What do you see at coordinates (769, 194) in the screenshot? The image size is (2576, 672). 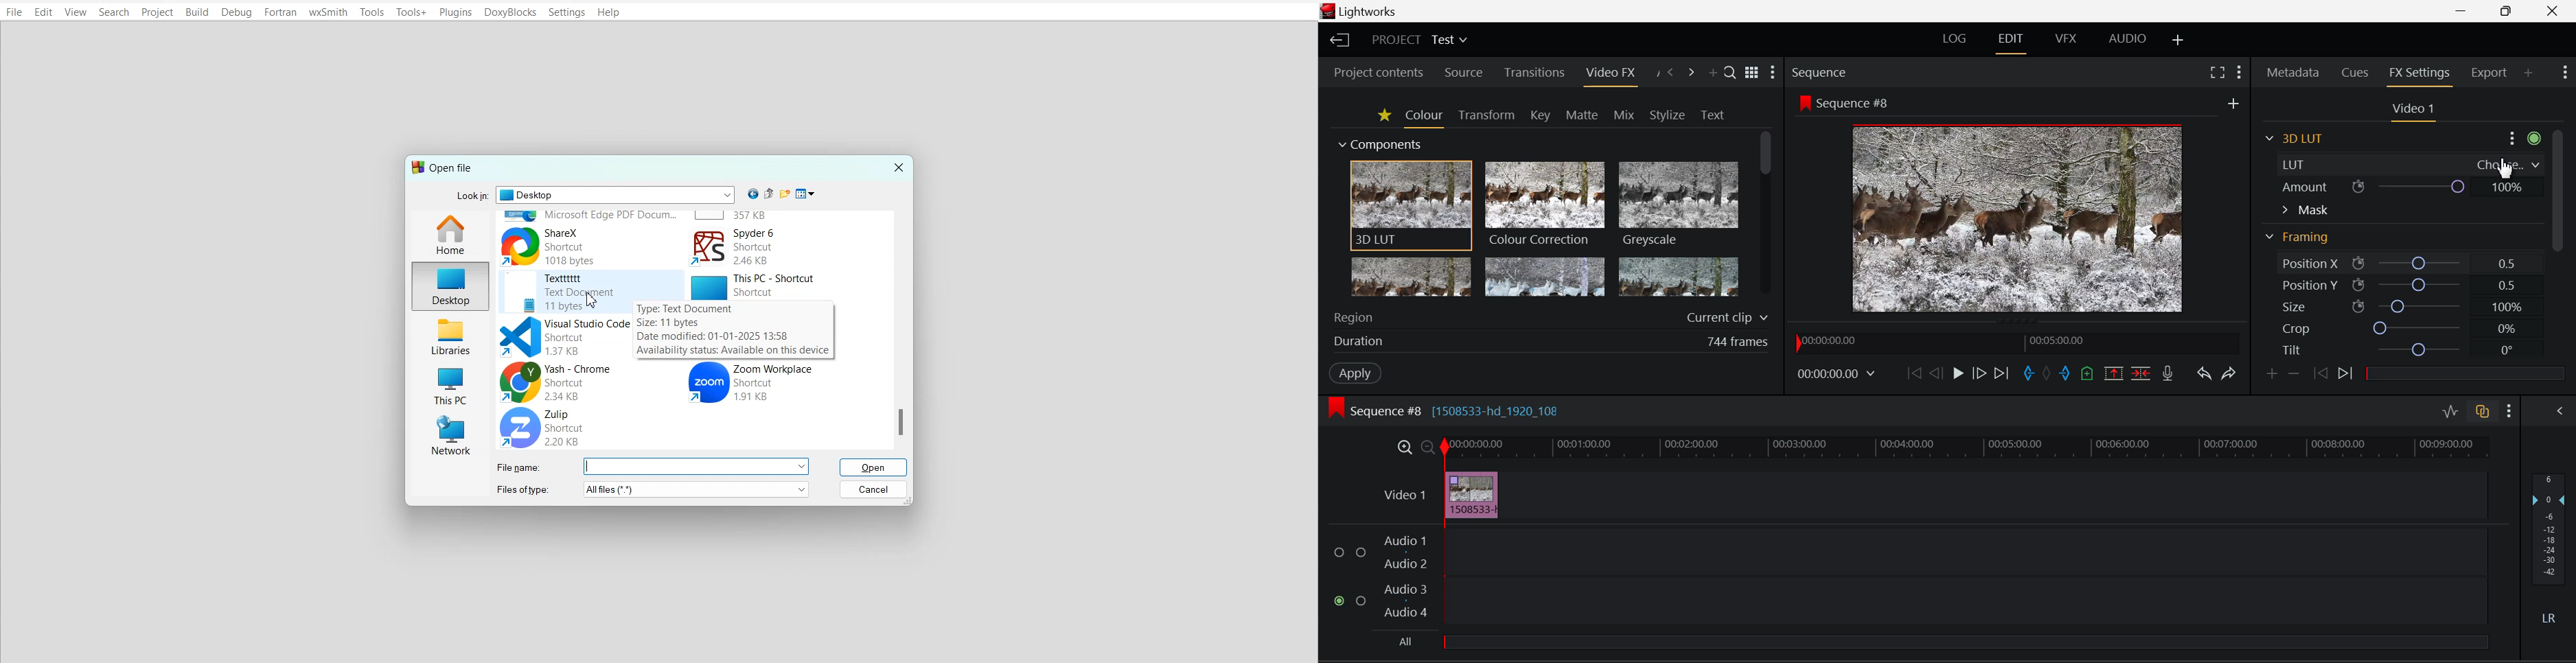 I see `Up one level` at bounding box center [769, 194].